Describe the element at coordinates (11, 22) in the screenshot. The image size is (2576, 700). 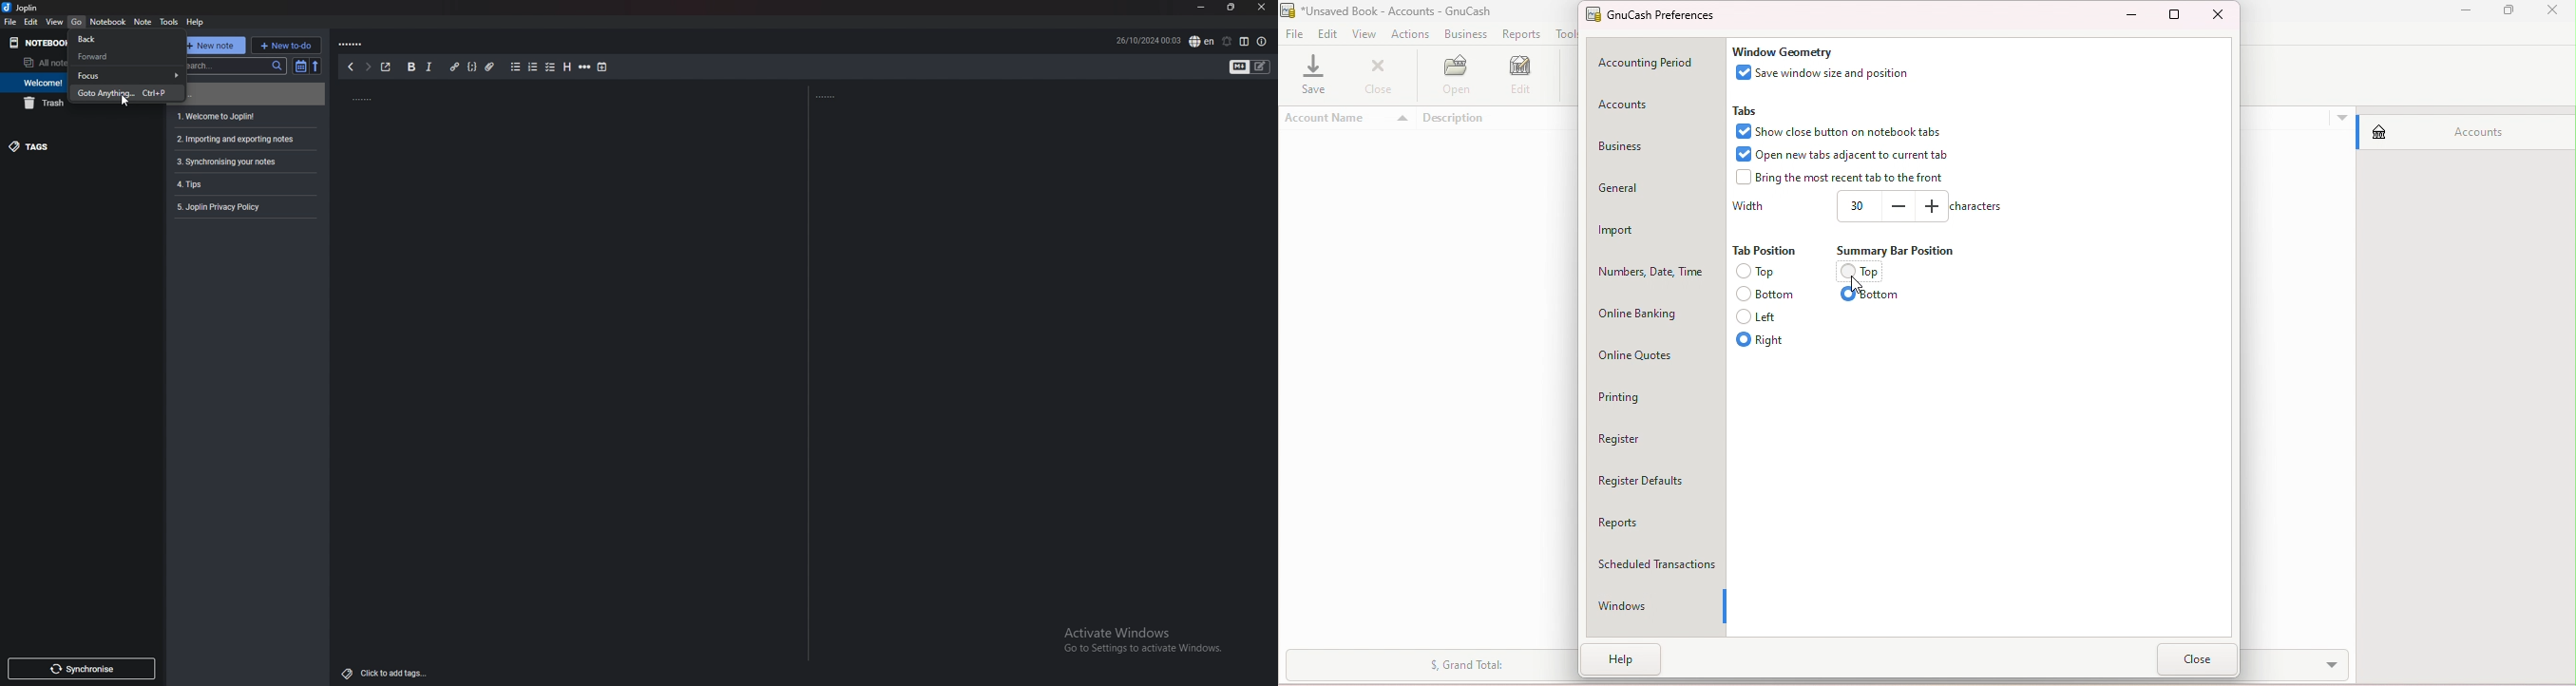
I see `file` at that location.